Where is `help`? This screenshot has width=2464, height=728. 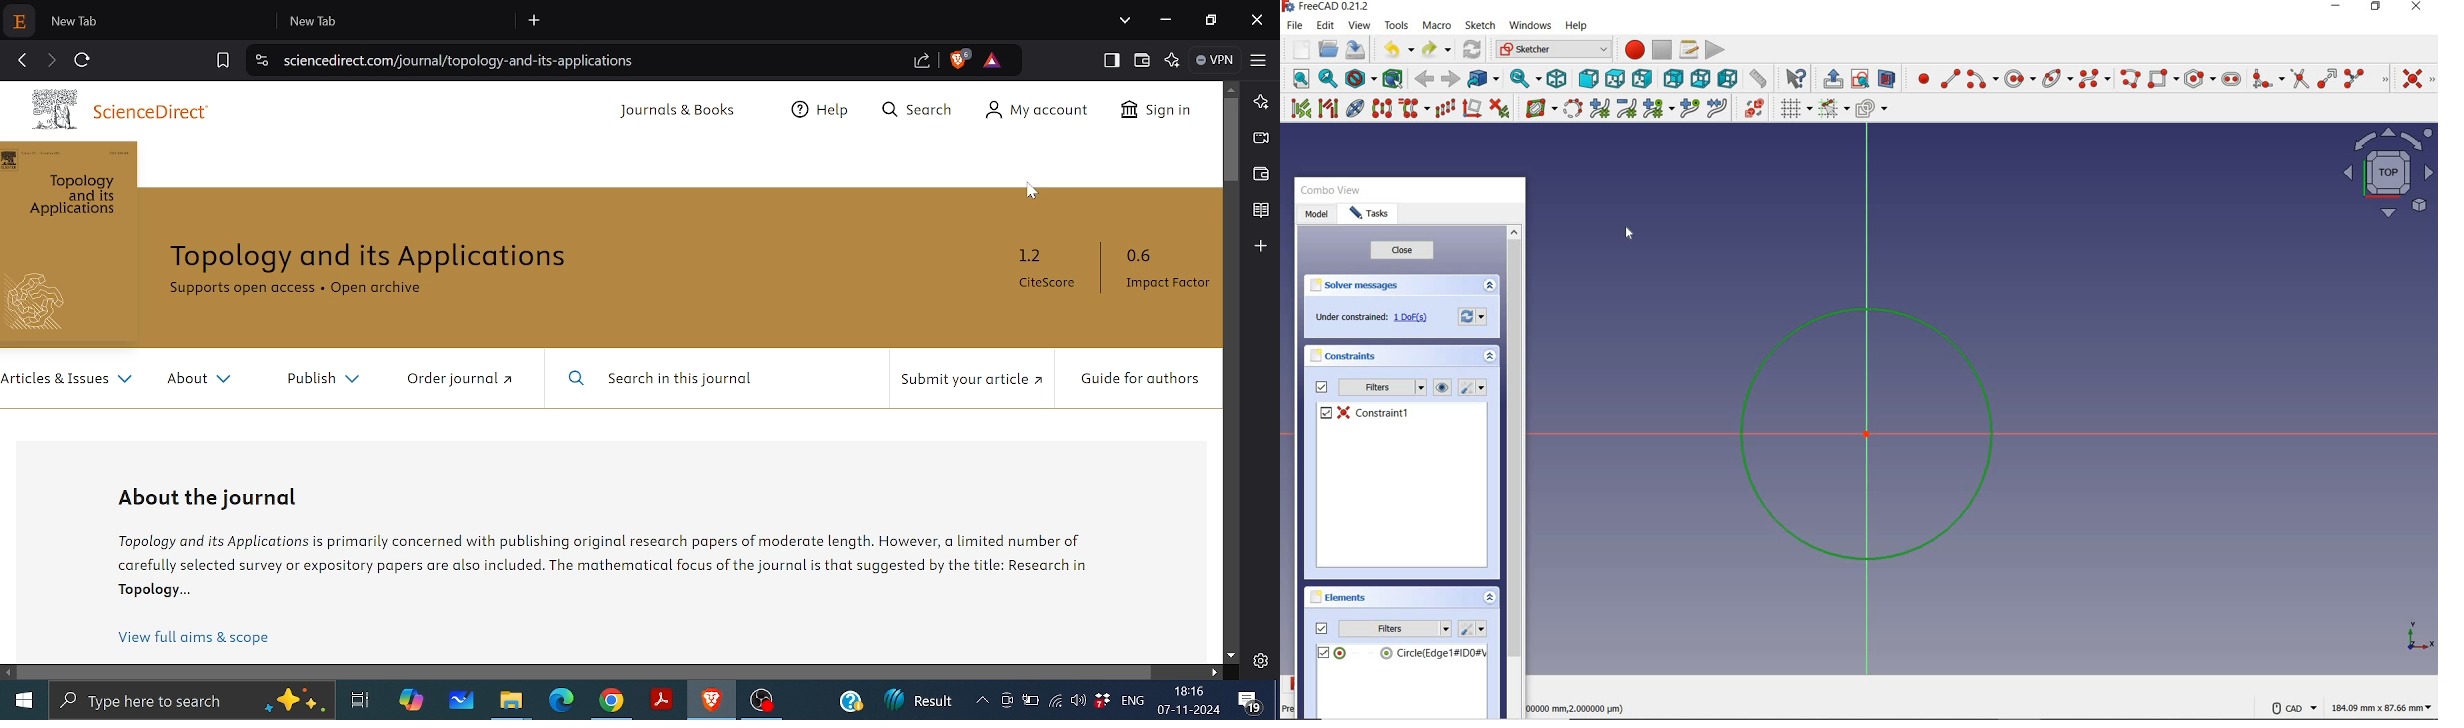 help is located at coordinates (1580, 26).